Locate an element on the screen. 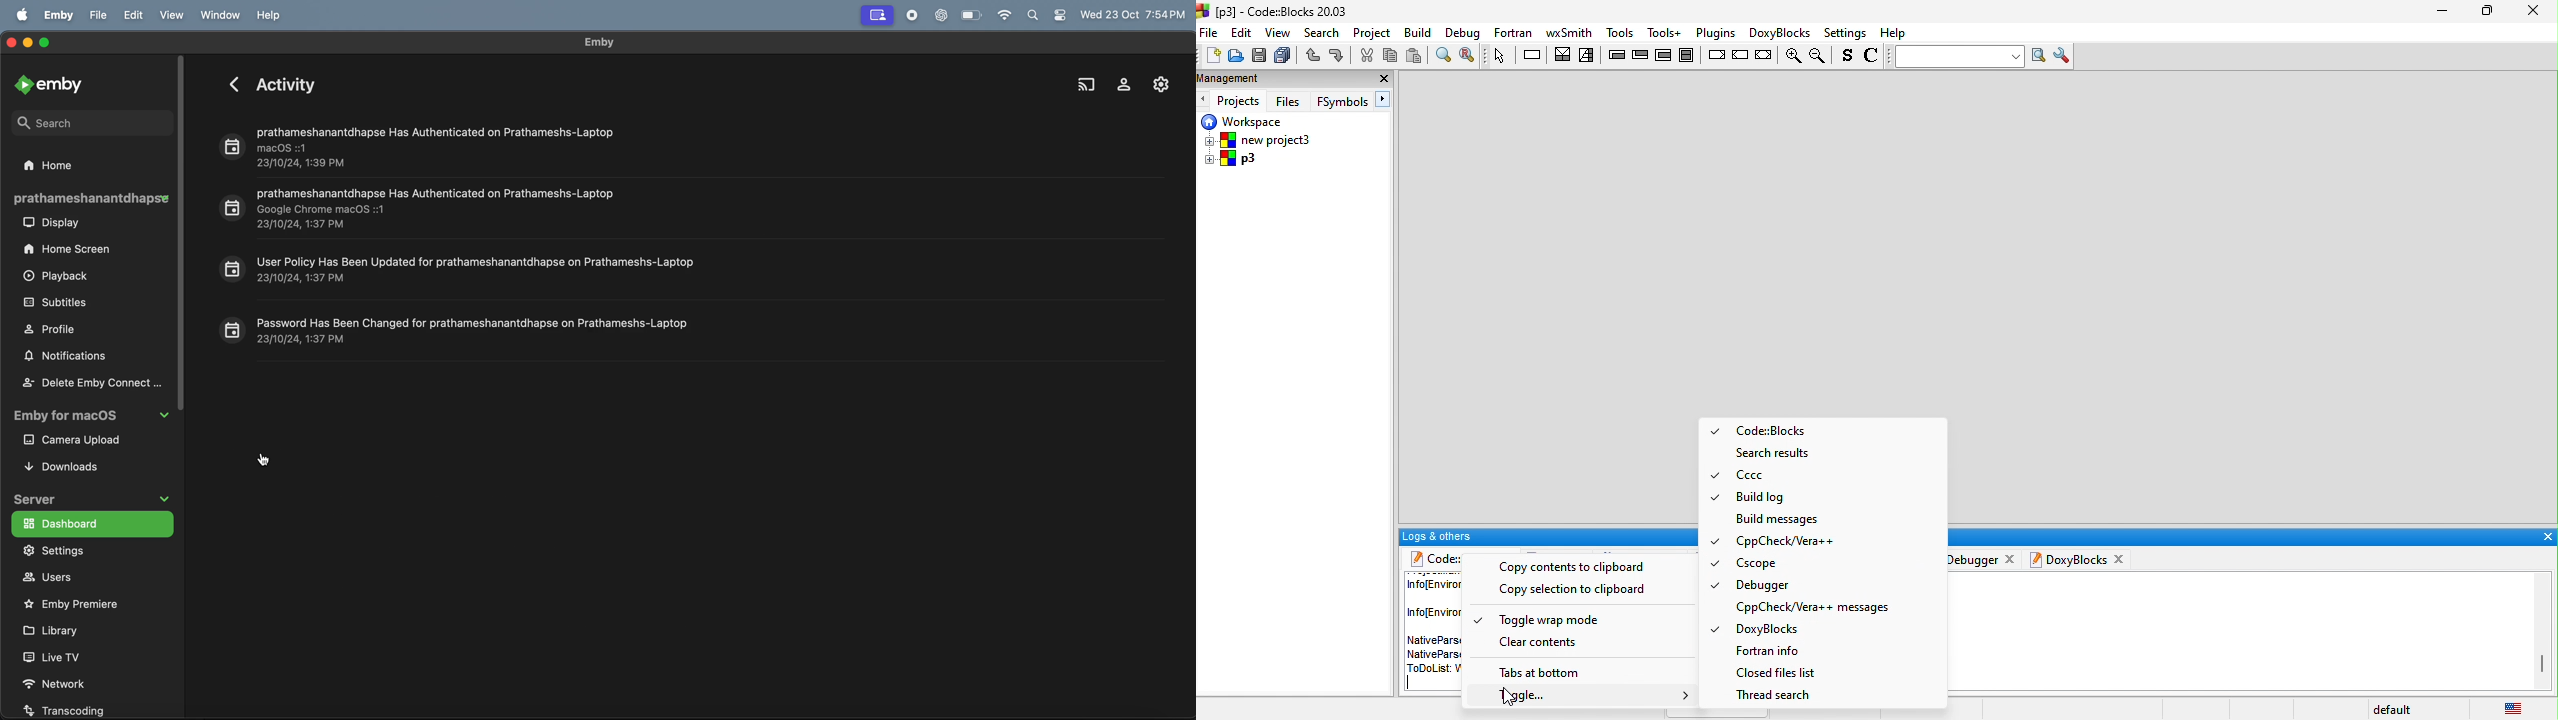  Cscope is located at coordinates (1767, 564).